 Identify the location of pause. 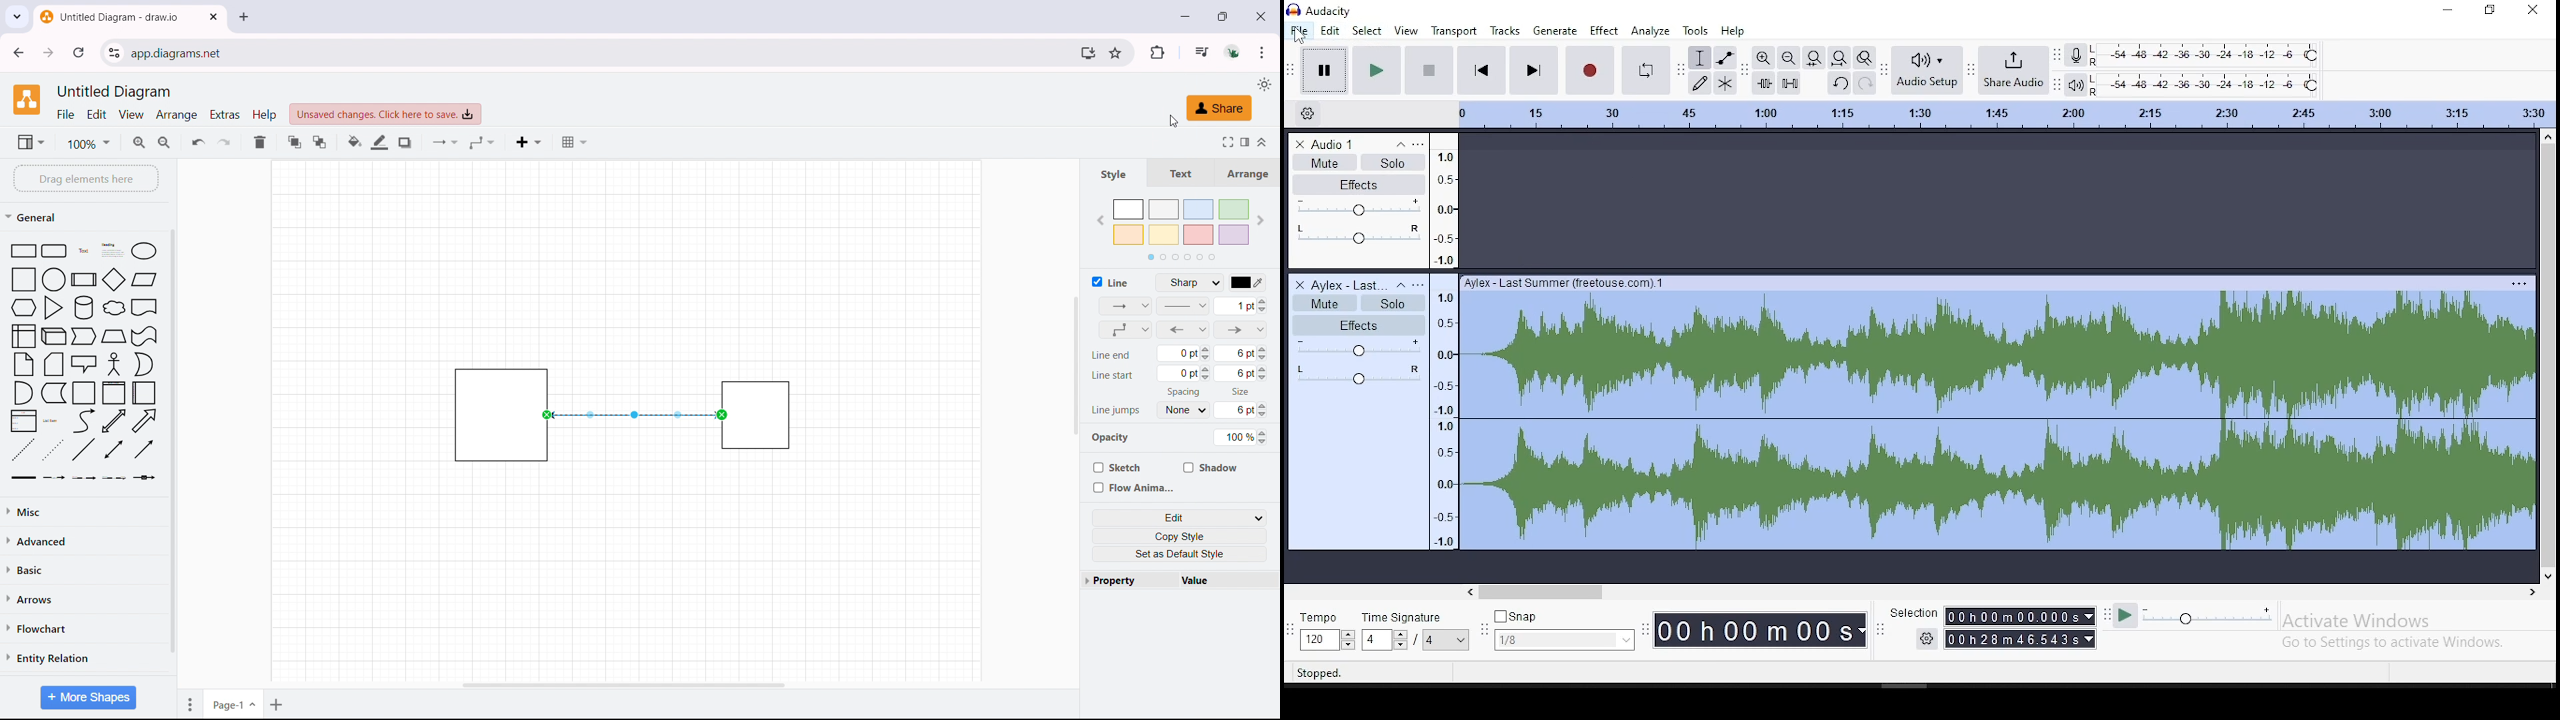
(1321, 69).